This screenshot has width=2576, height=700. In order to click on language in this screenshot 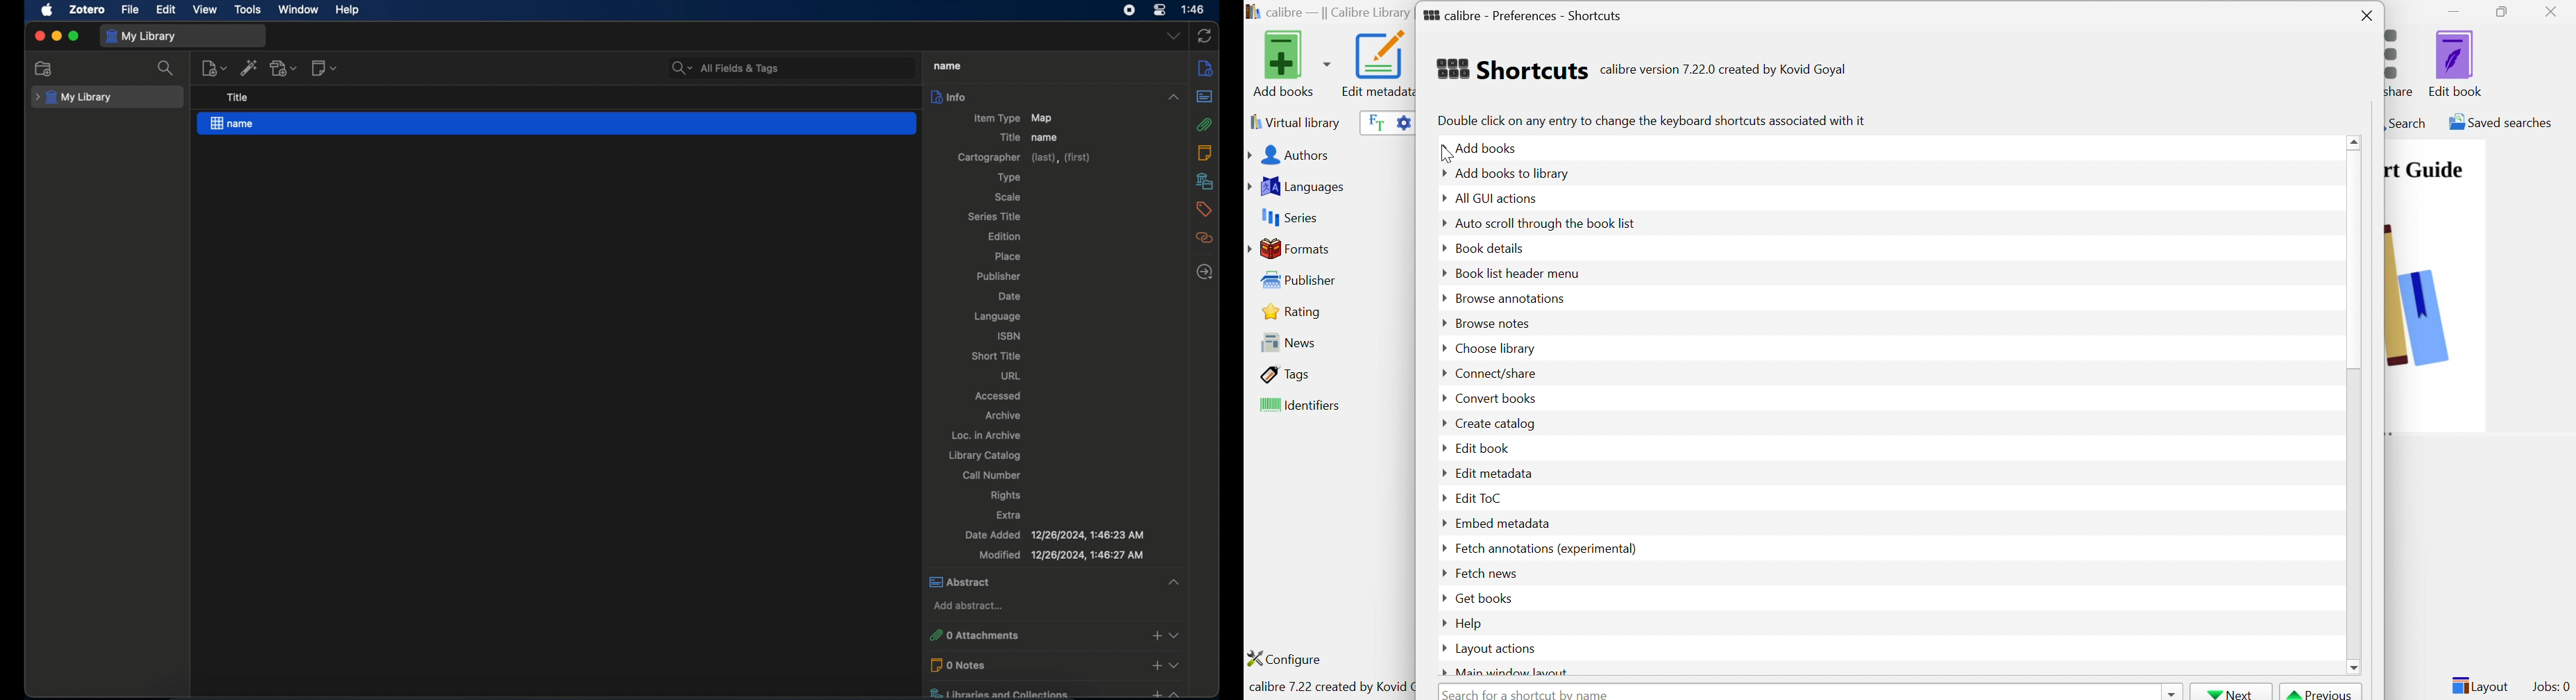, I will do `click(998, 317)`.